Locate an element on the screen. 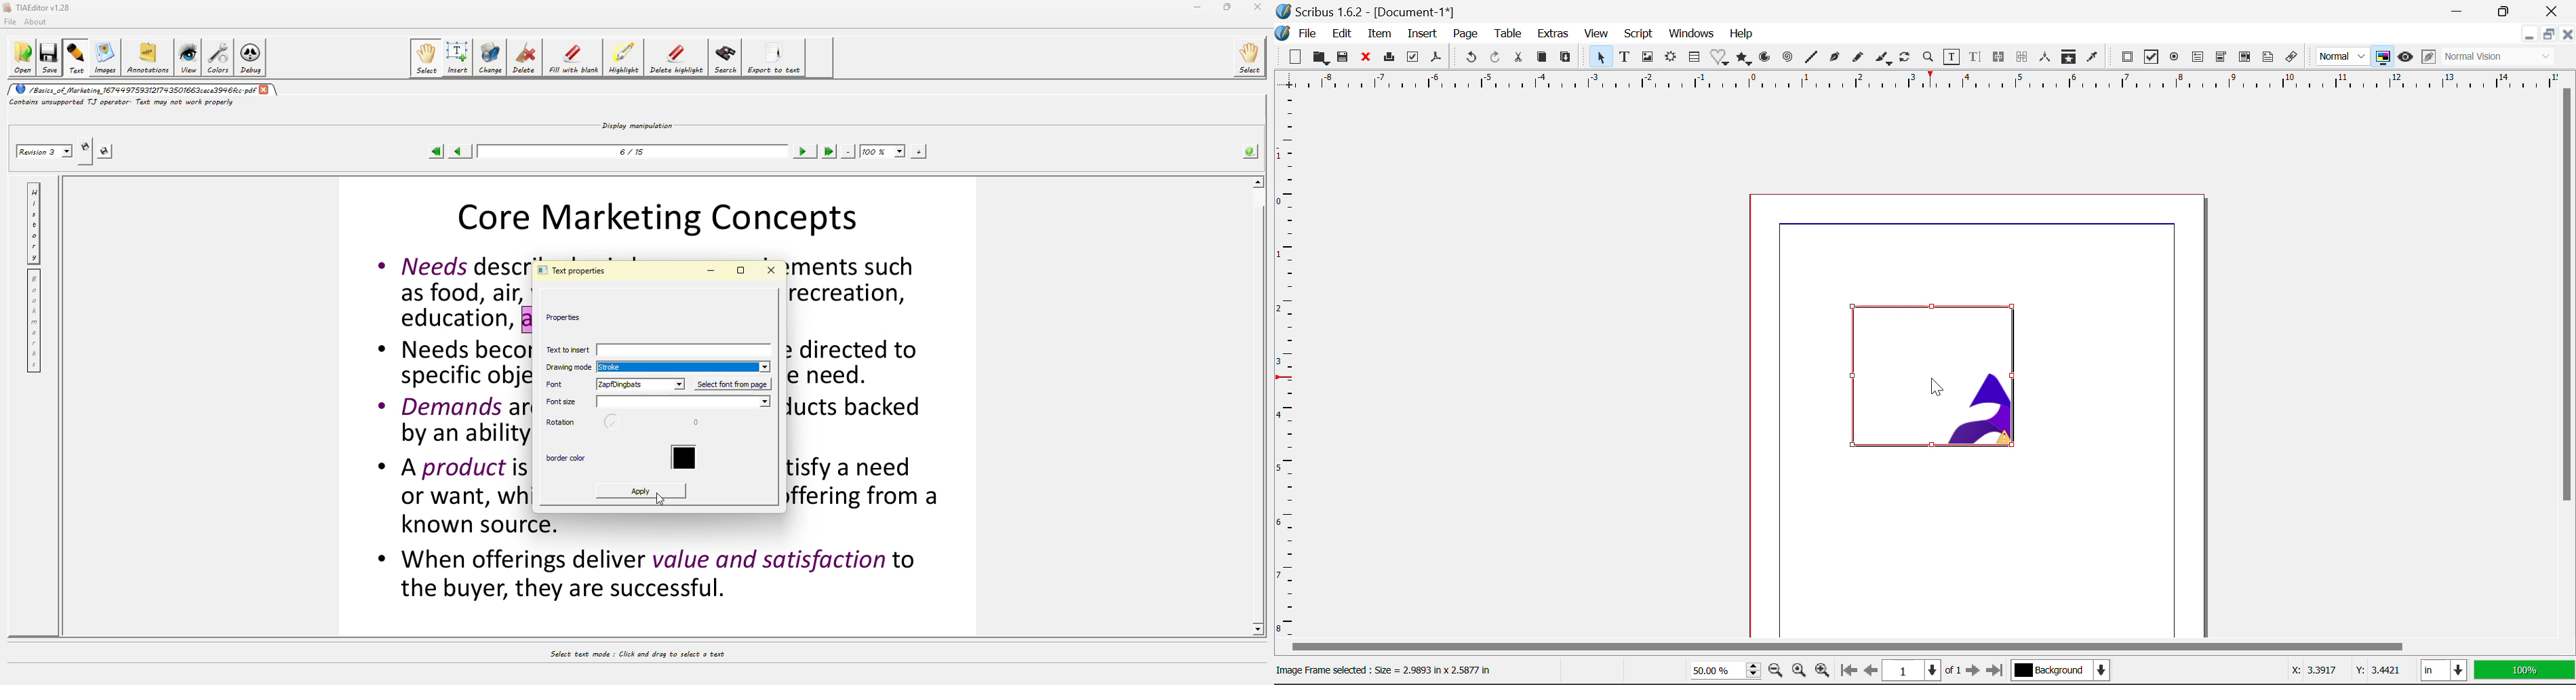 The height and width of the screenshot is (700, 2576). Restore Down is located at coordinates (2461, 12).